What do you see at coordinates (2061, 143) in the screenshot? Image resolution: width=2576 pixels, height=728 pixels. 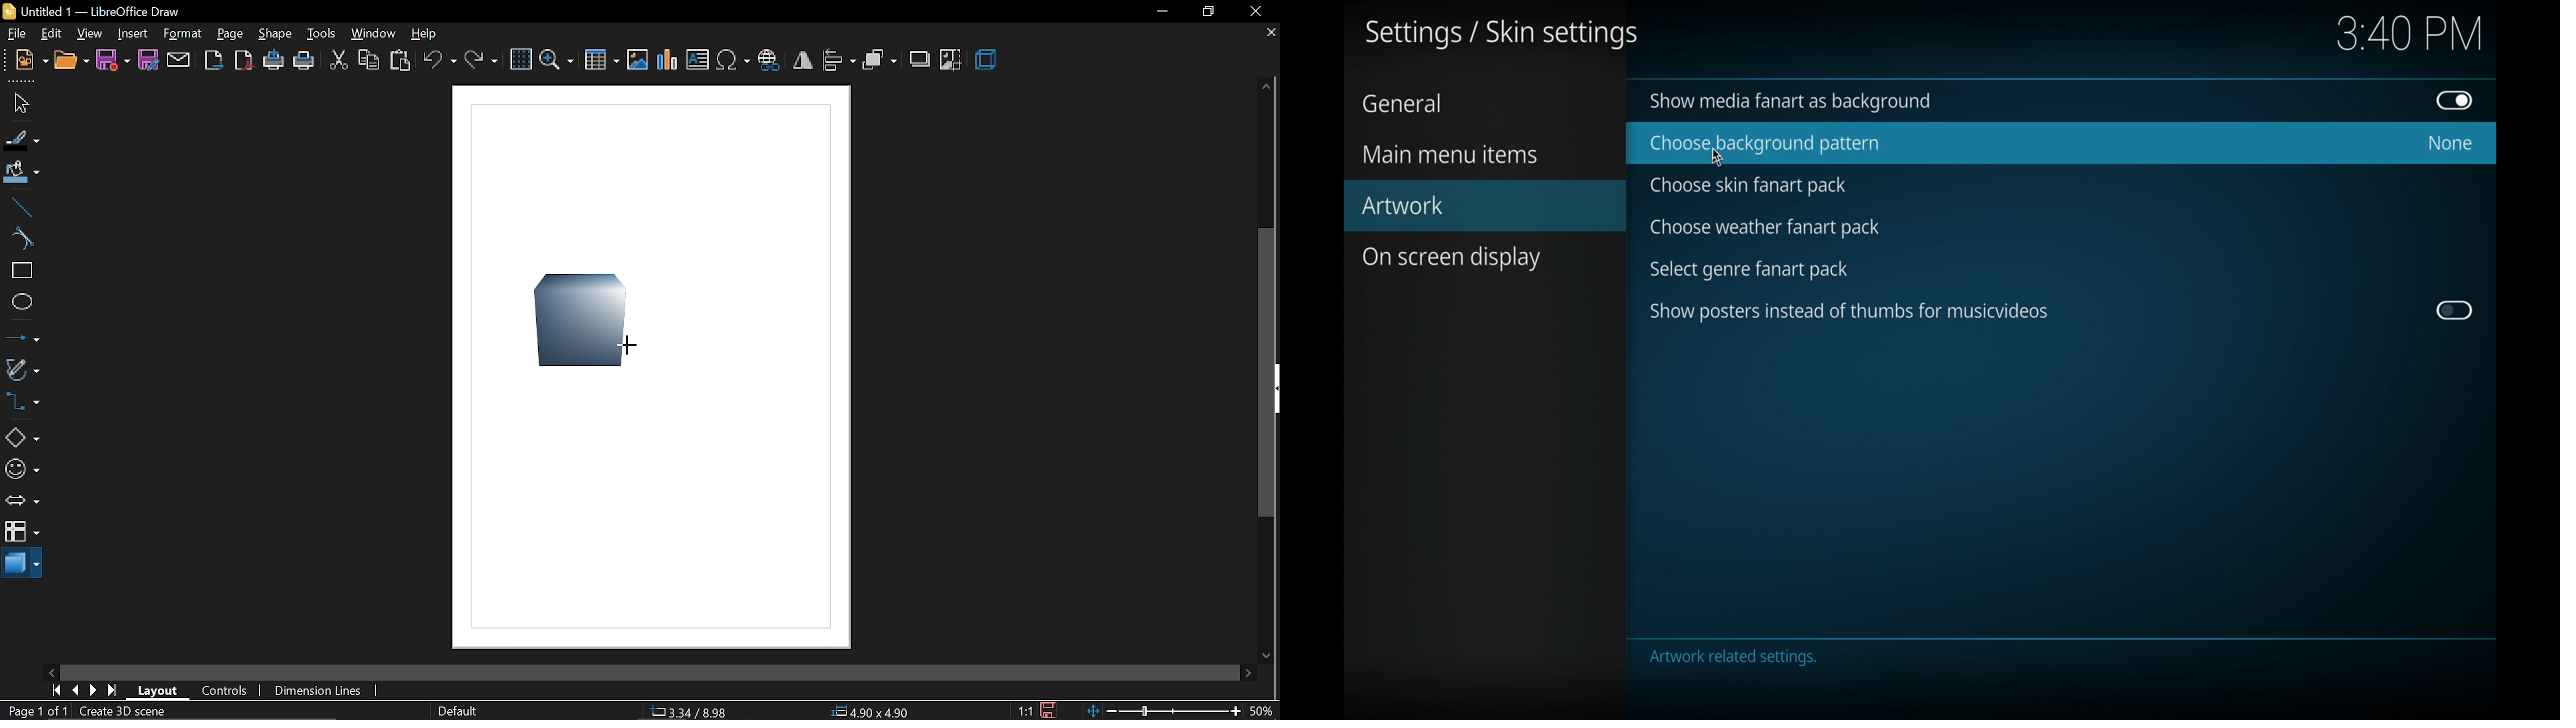 I see `choose background pattern highlighted` at bounding box center [2061, 143].